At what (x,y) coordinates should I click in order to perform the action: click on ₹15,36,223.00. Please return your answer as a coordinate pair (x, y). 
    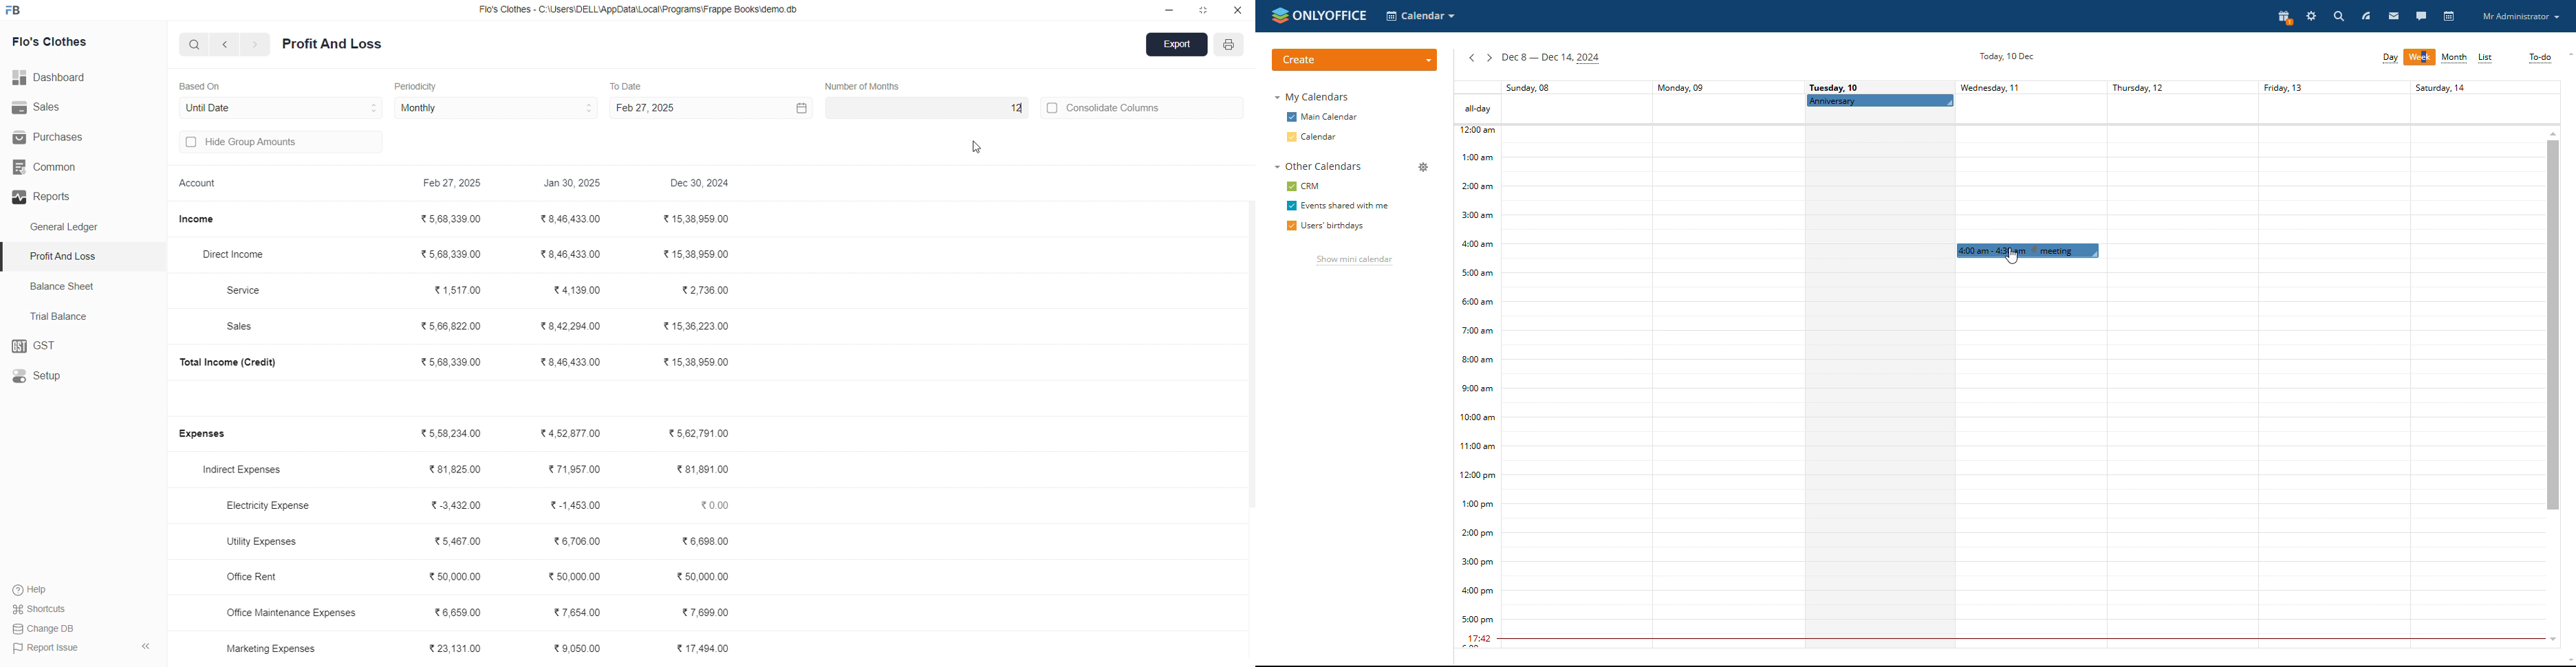
    Looking at the image, I should click on (696, 324).